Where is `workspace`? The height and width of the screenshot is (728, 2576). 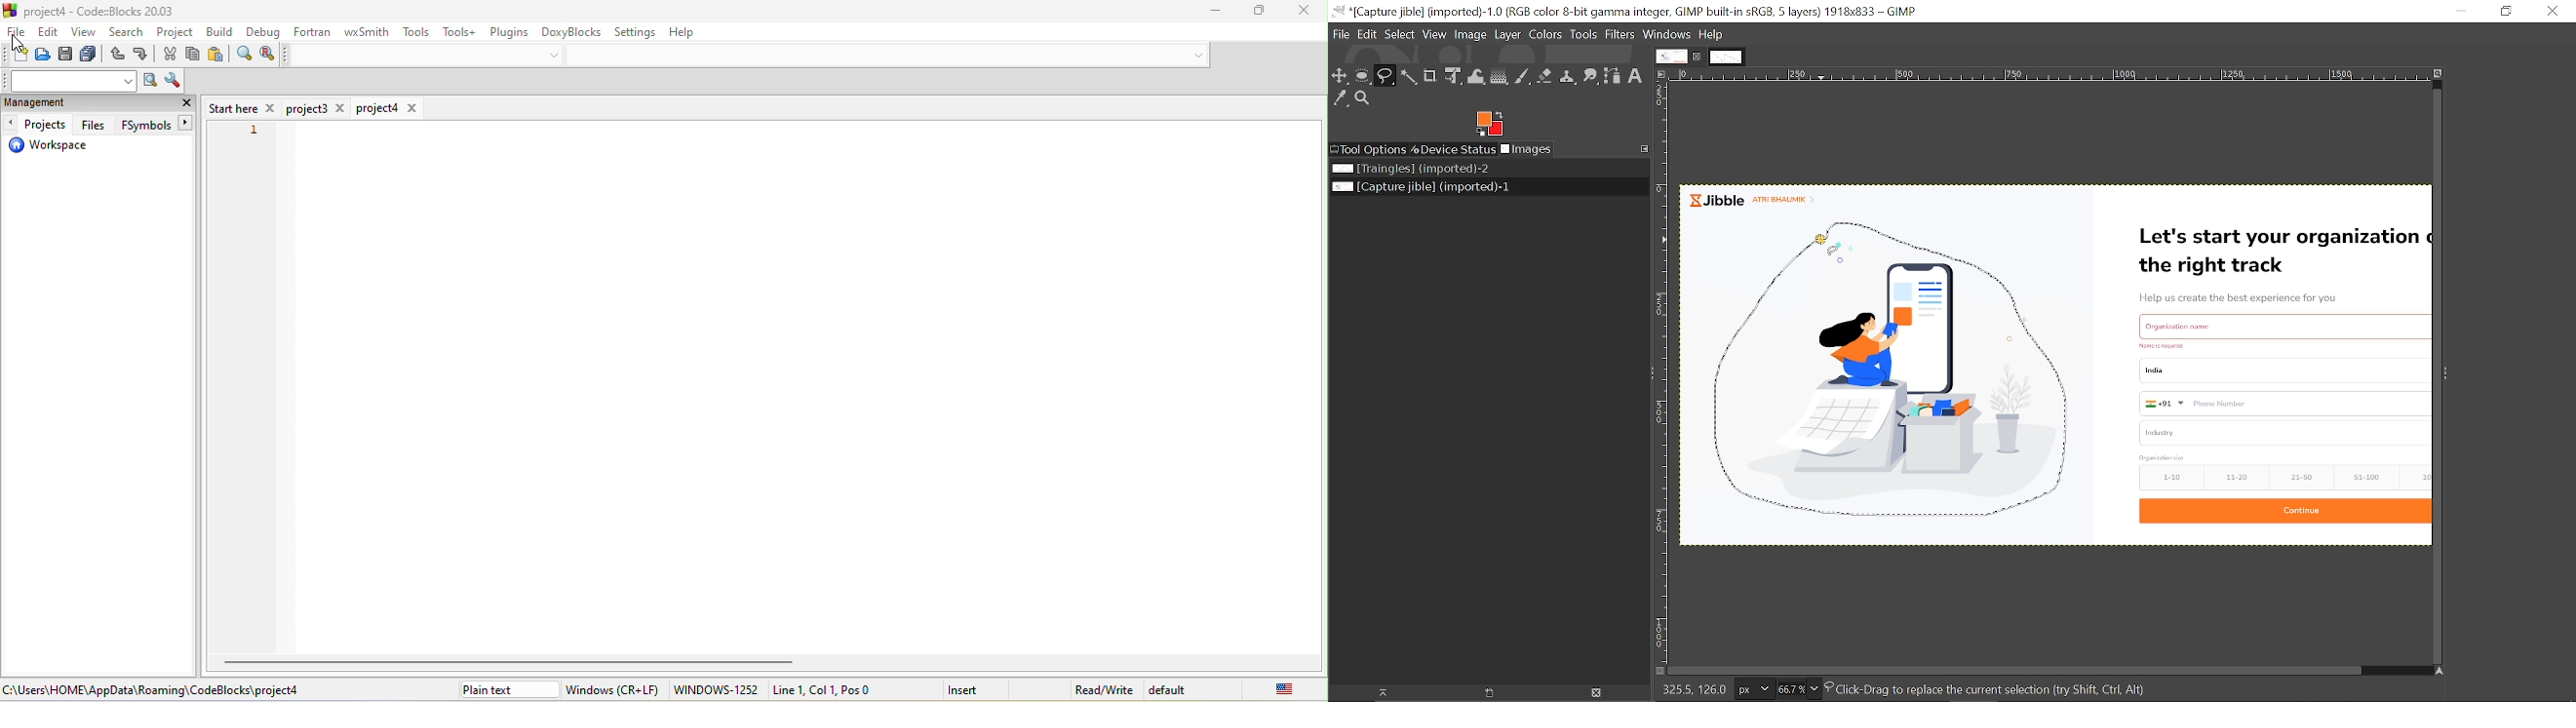
workspace is located at coordinates (49, 148).